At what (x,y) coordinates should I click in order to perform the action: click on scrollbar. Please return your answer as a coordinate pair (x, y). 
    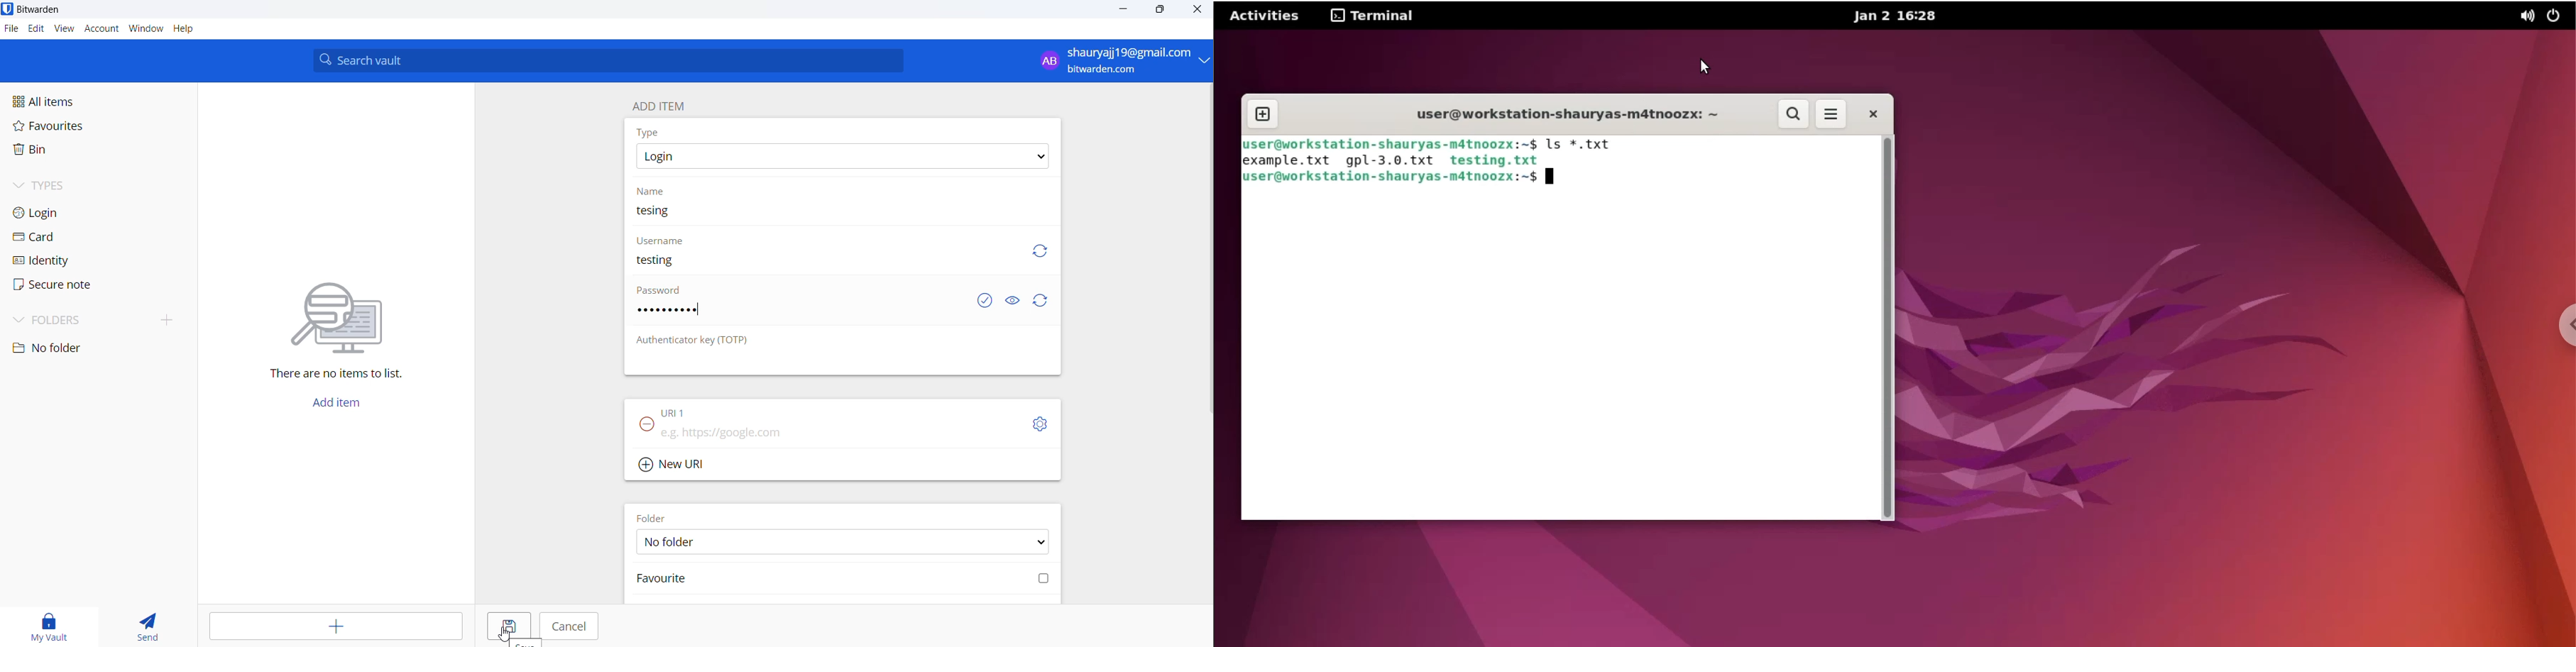
    Looking at the image, I should click on (1888, 329).